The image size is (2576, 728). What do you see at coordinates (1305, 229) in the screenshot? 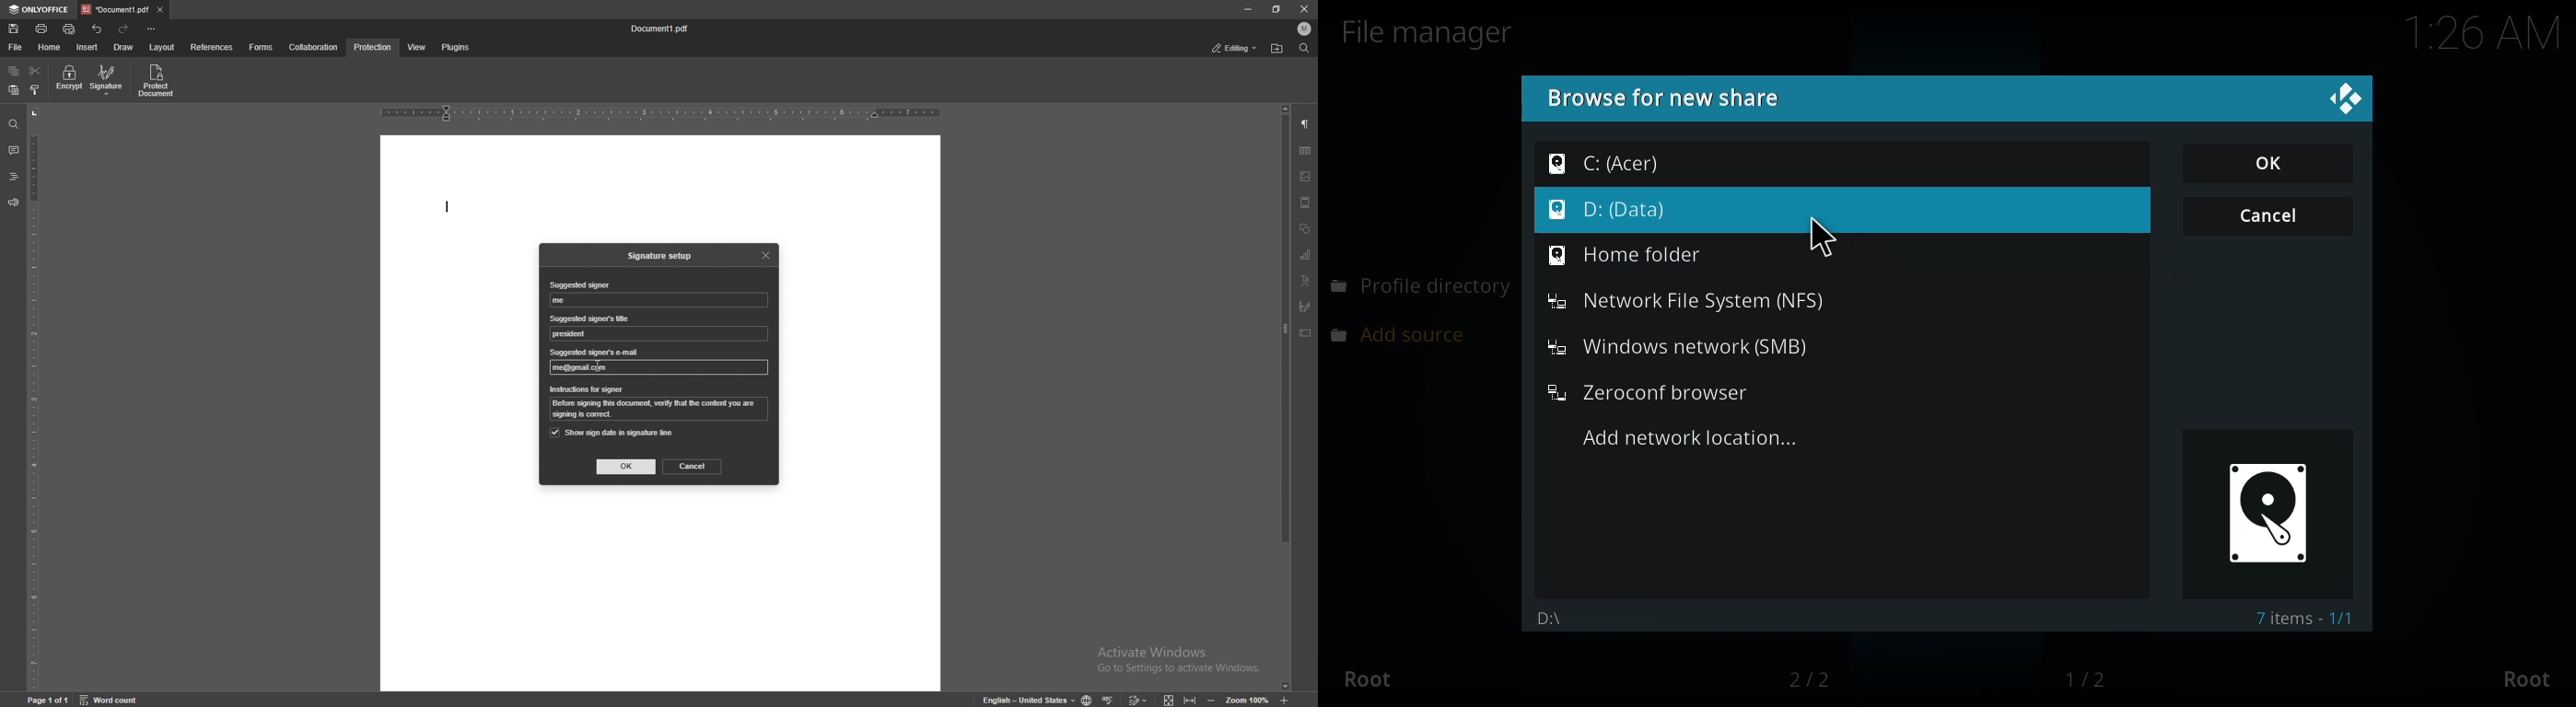
I see `shapes` at bounding box center [1305, 229].